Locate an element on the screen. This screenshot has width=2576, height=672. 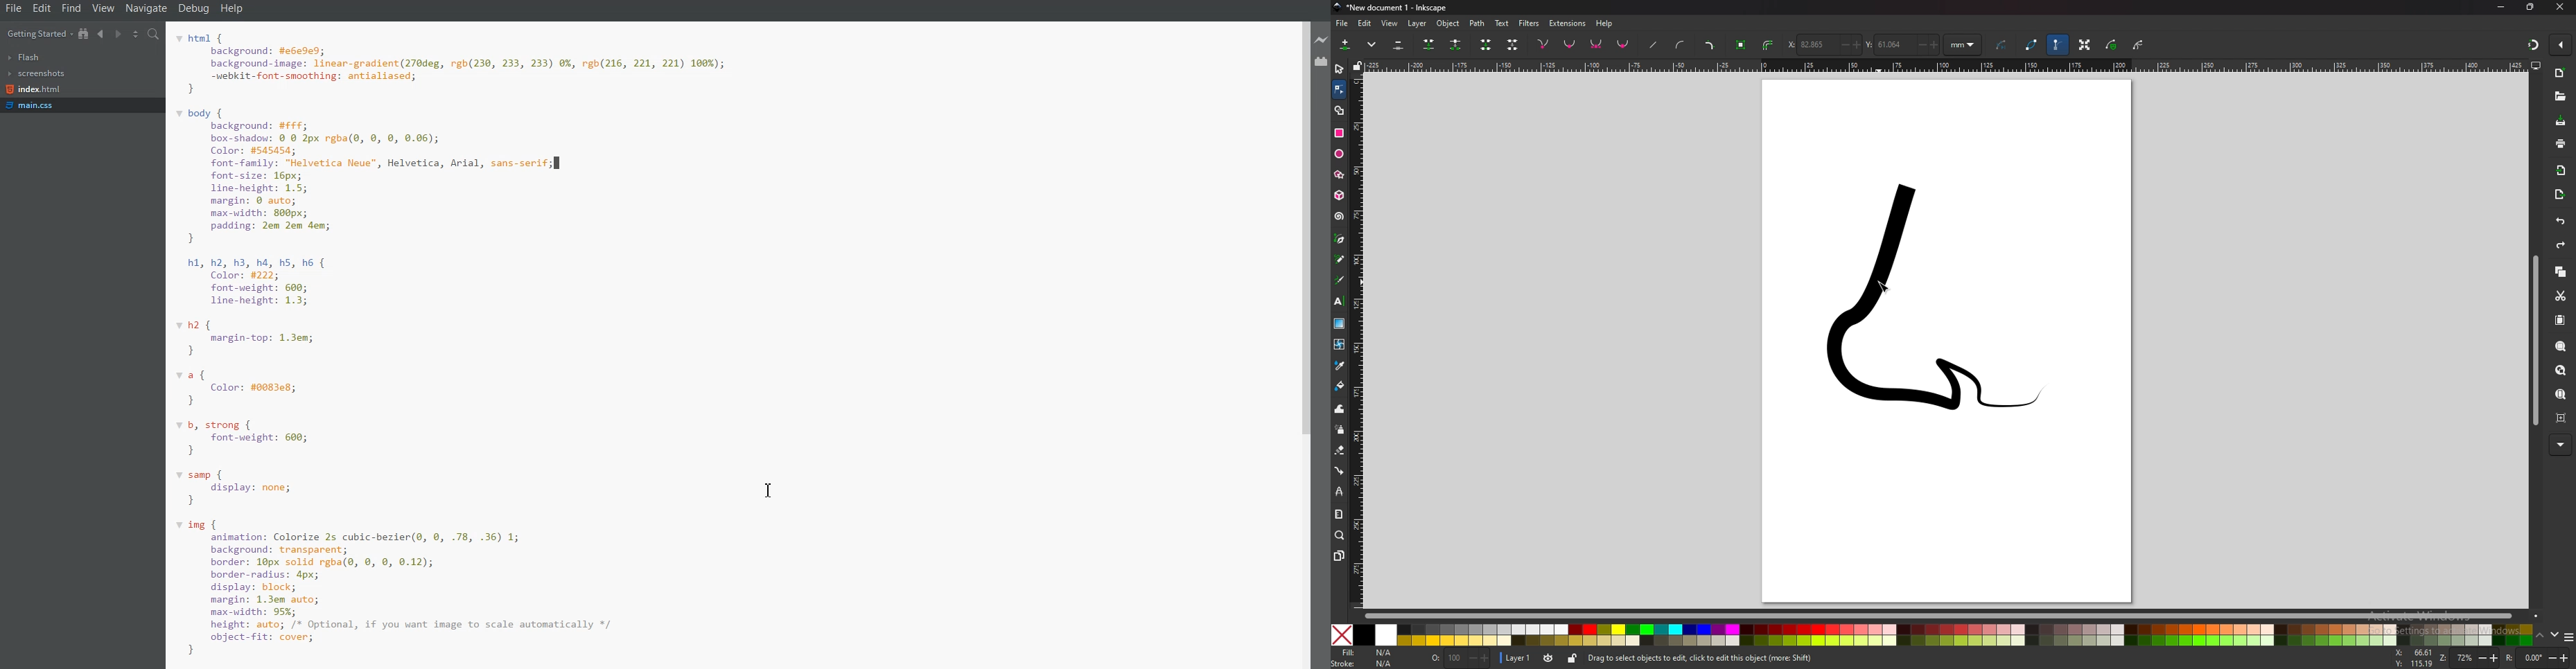
resize is located at coordinates (2531, 8).